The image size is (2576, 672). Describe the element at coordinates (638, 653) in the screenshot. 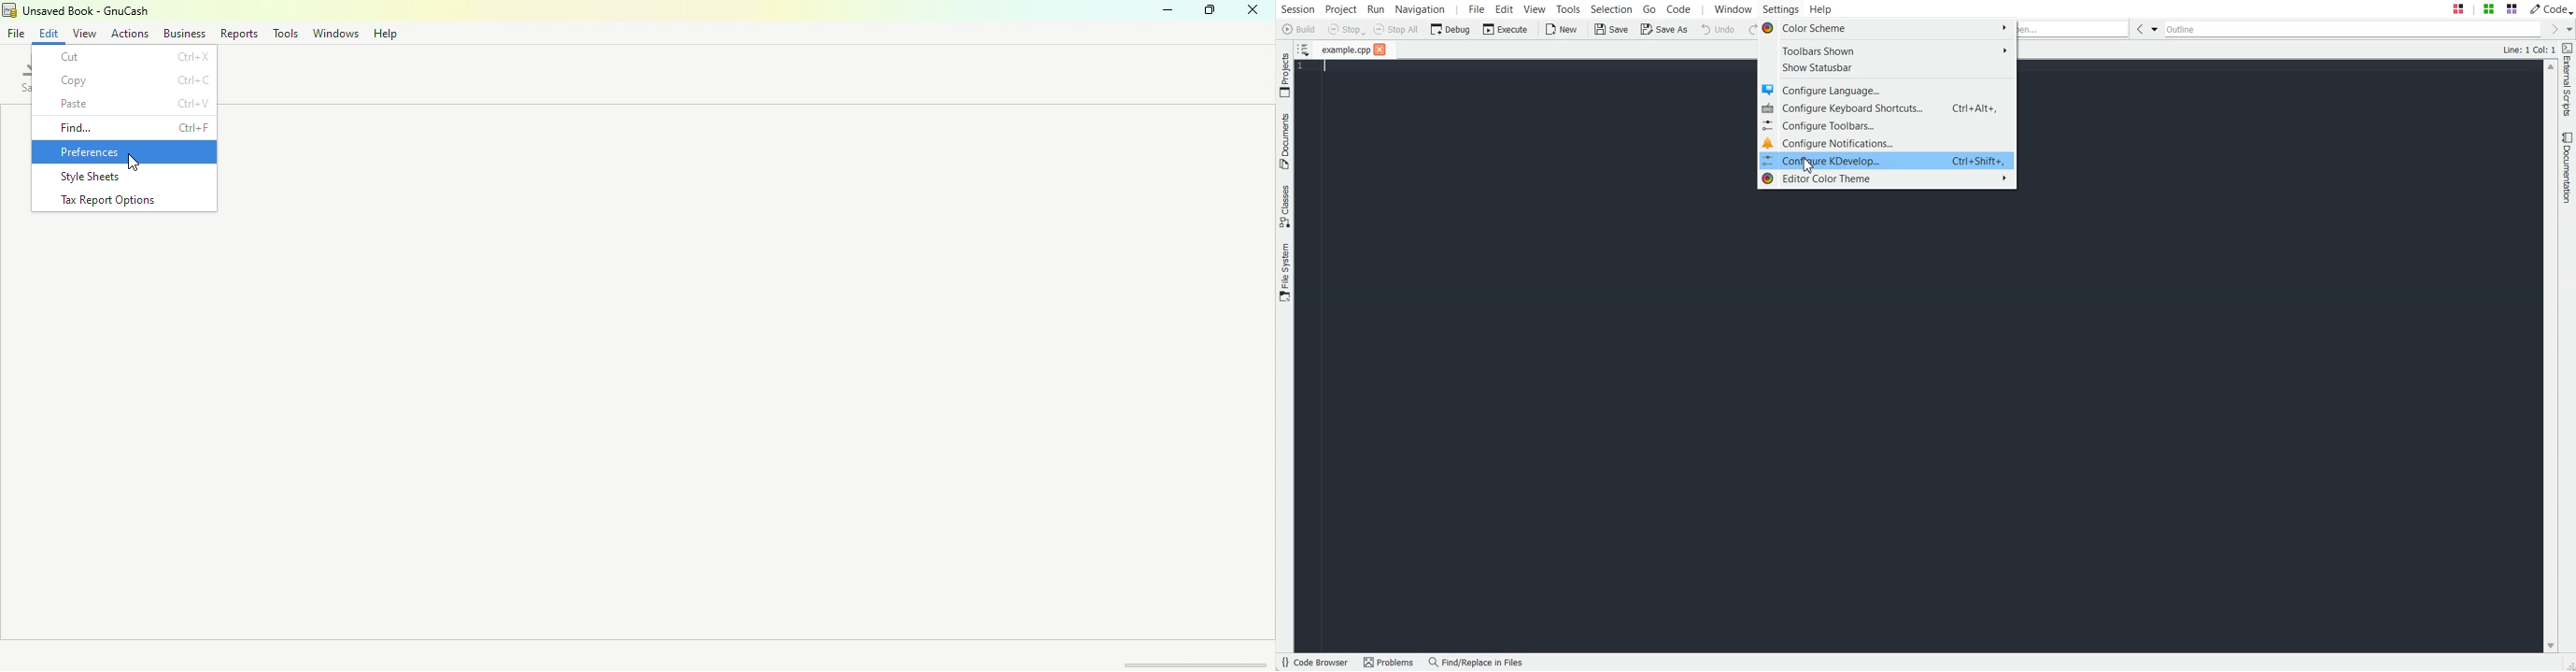

I see `Status bar` at that location.